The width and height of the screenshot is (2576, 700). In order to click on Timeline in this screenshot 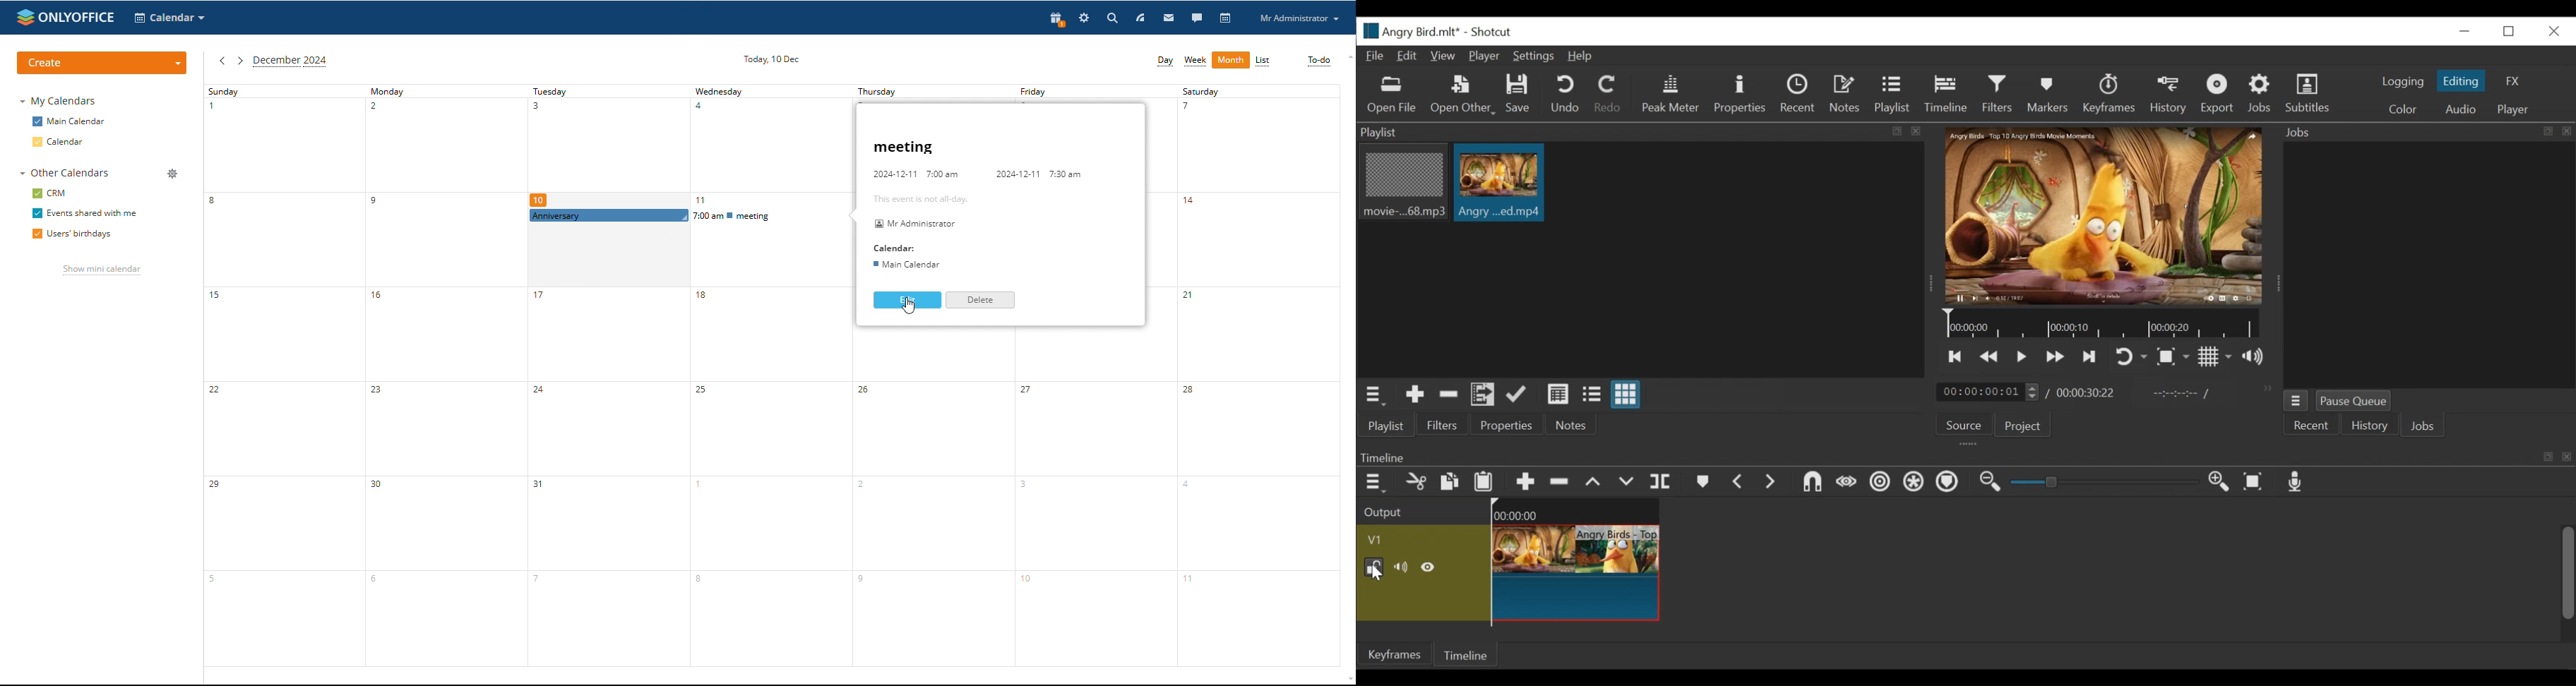, I will do `click(1578, 511)`.